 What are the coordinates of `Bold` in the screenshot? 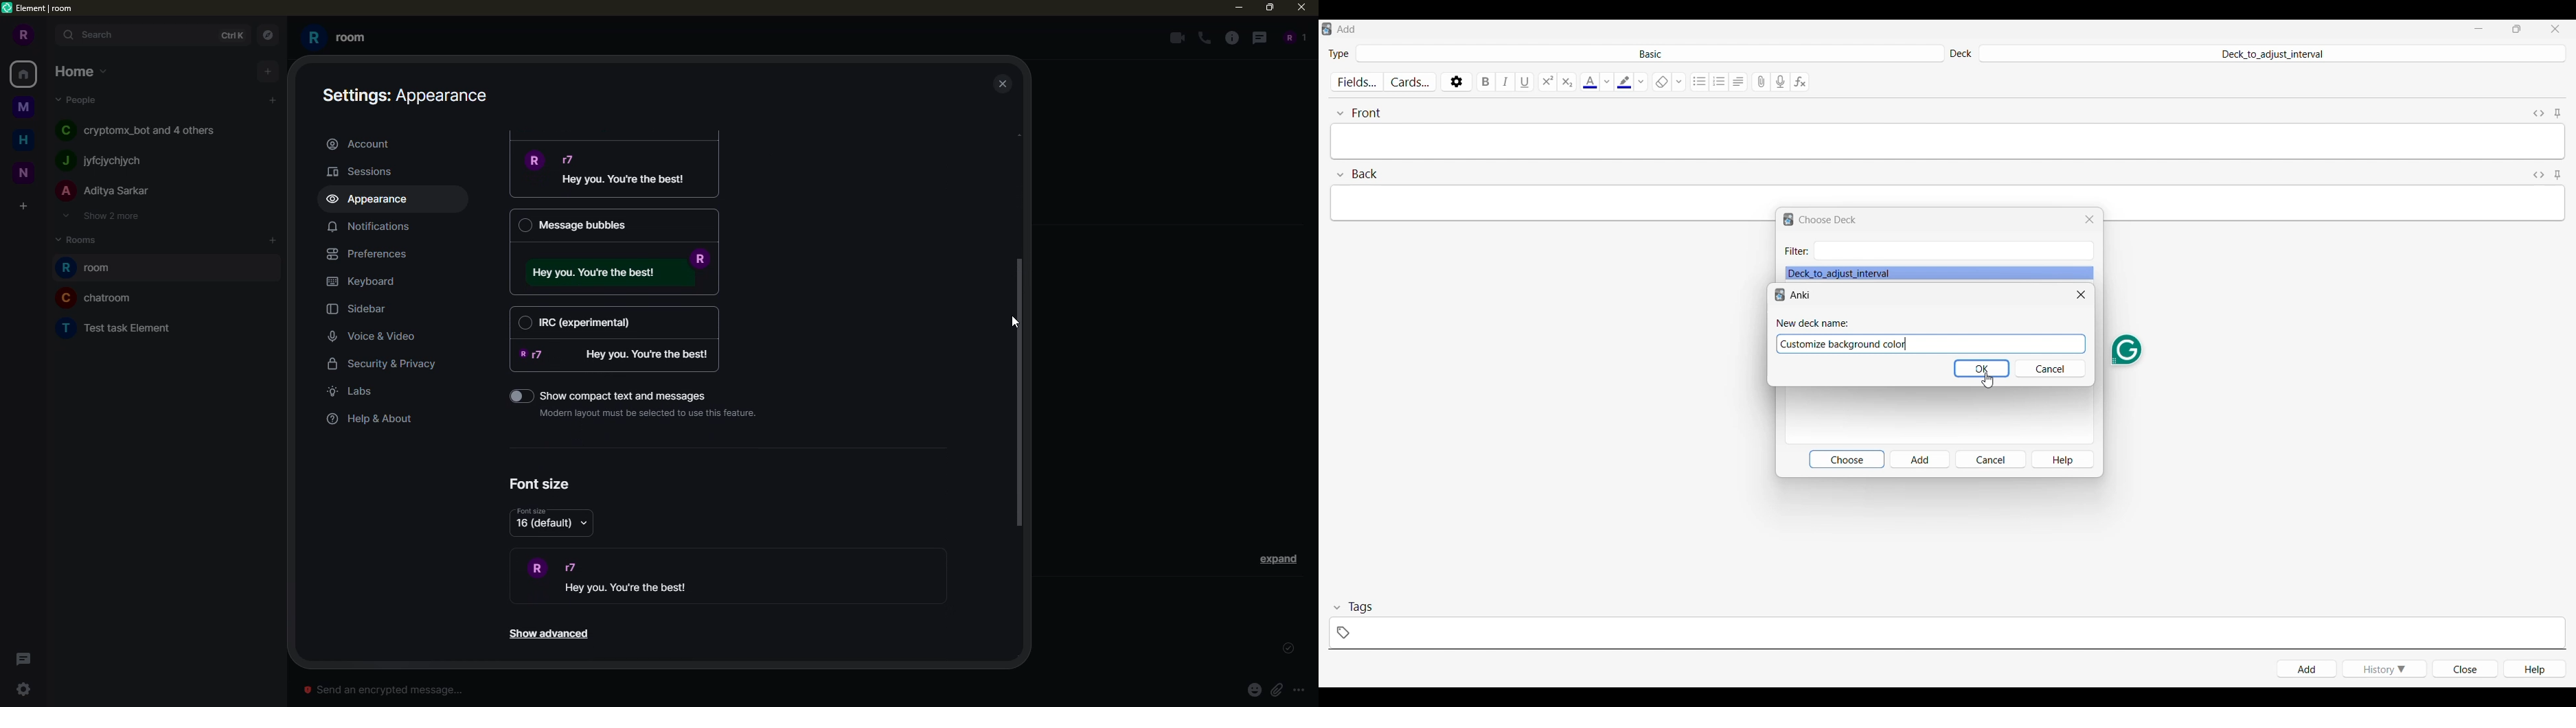 It's located at (1486, 81).